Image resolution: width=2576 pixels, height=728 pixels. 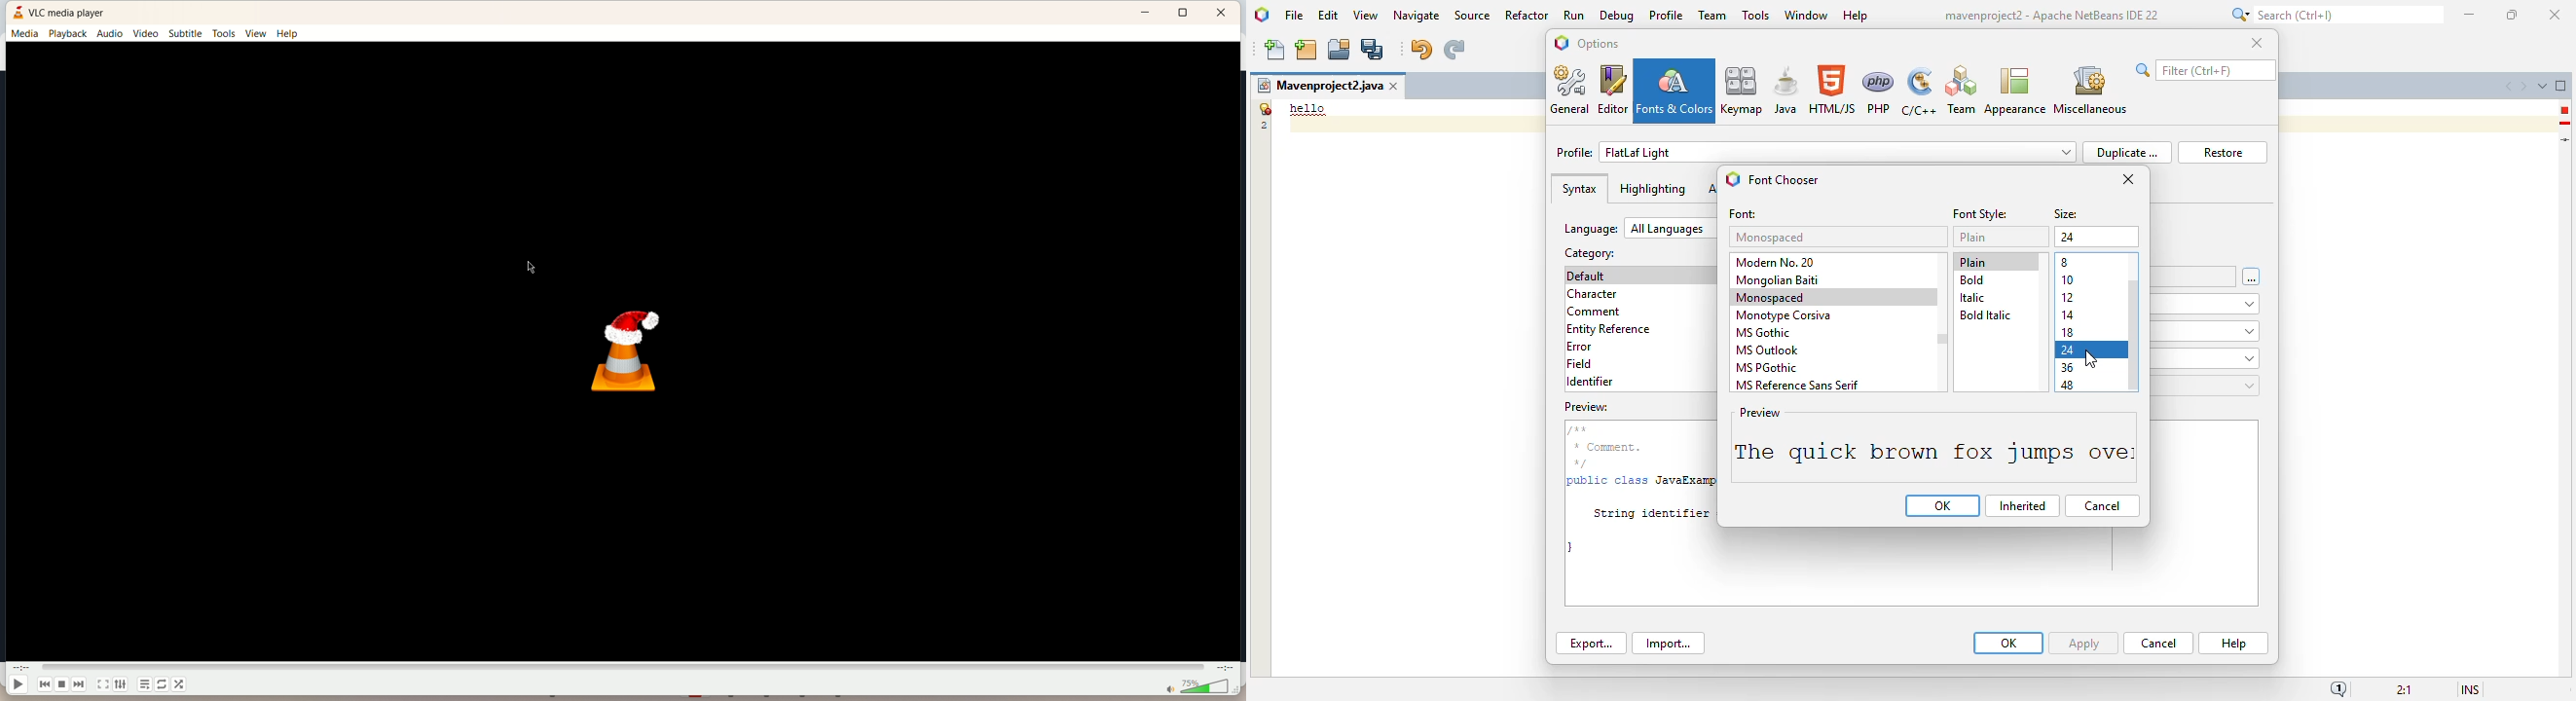 I want to click on project name, so click(x=1319, y=86).